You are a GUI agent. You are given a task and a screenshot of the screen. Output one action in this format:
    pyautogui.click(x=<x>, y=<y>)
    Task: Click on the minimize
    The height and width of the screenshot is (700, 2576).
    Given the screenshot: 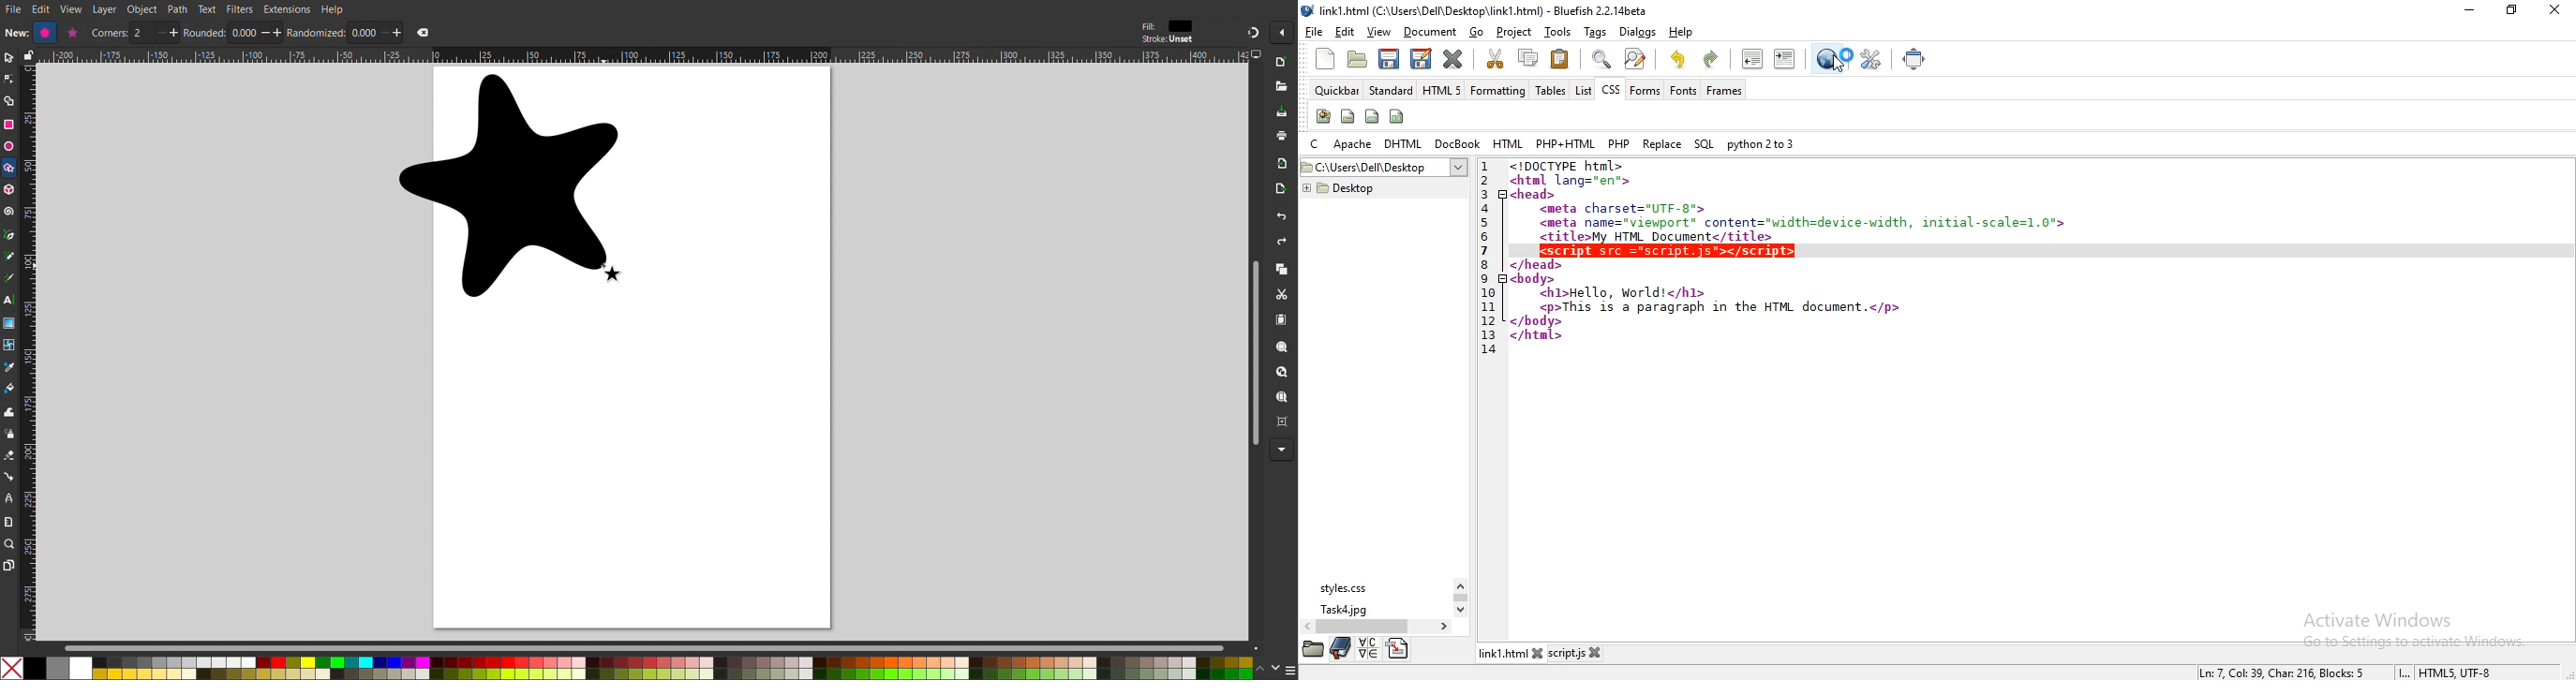 What is the action you would take?
    pyautogui.click(x=2468, y=8)
    